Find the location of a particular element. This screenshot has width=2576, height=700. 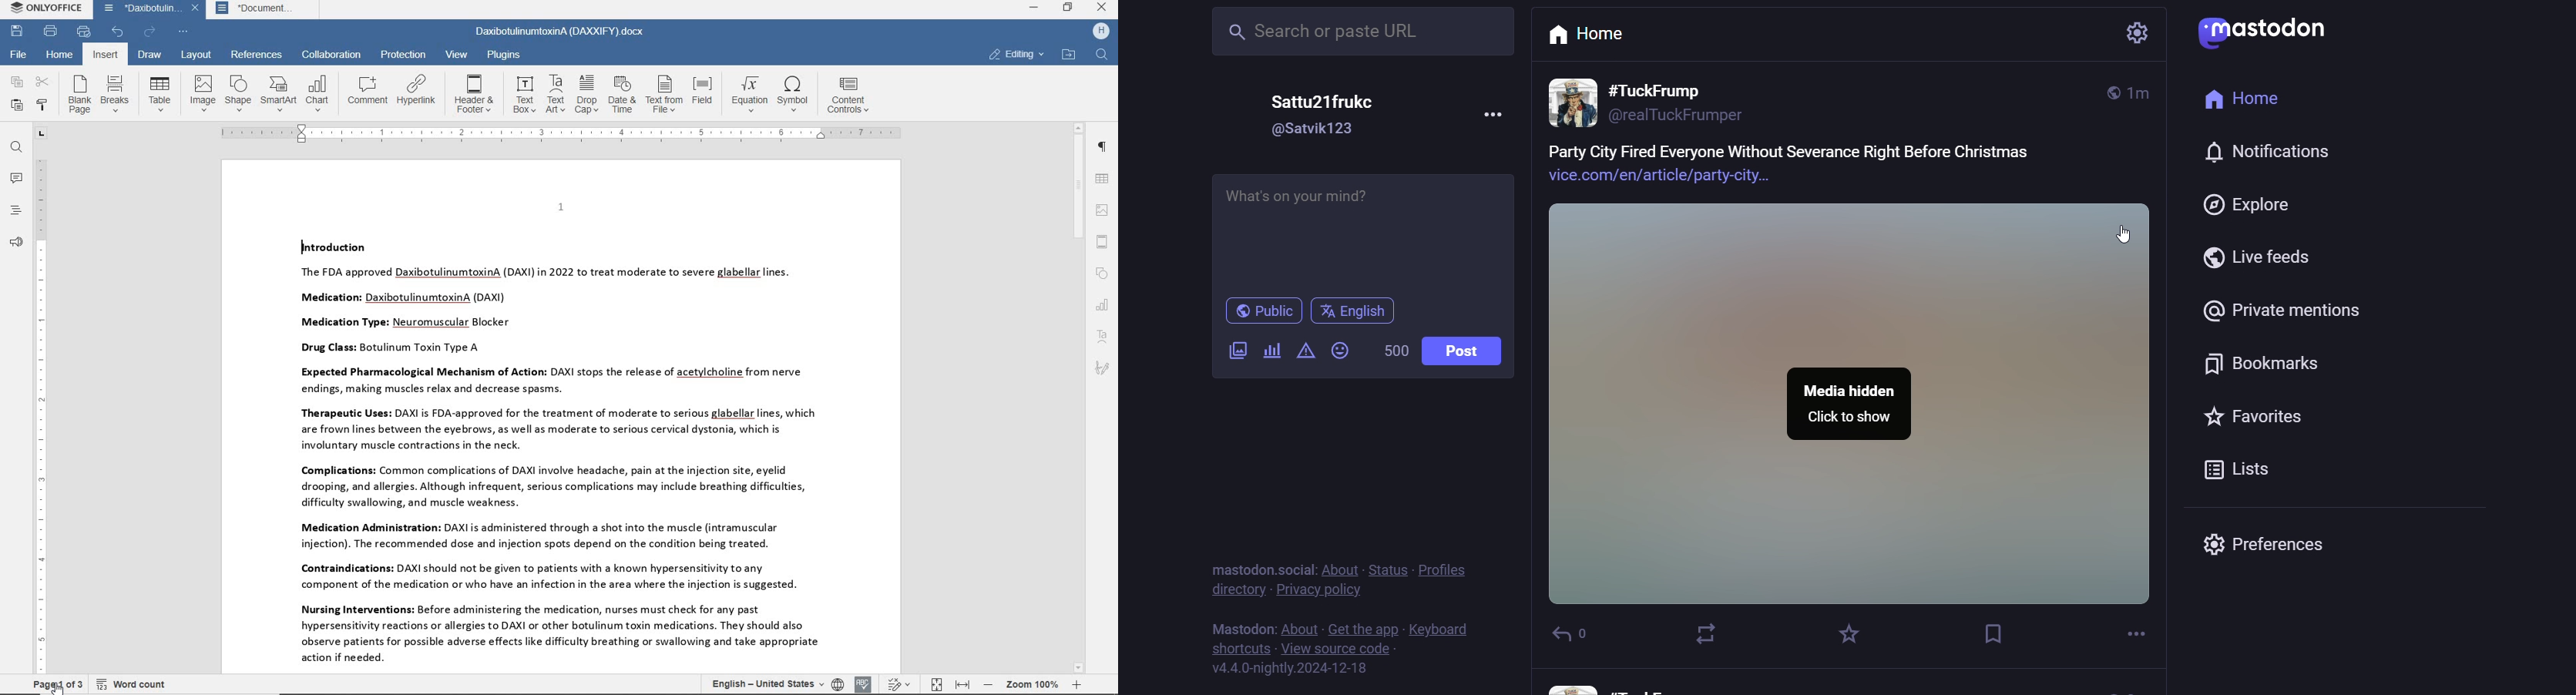

shape is located at coordinates (237, 93).